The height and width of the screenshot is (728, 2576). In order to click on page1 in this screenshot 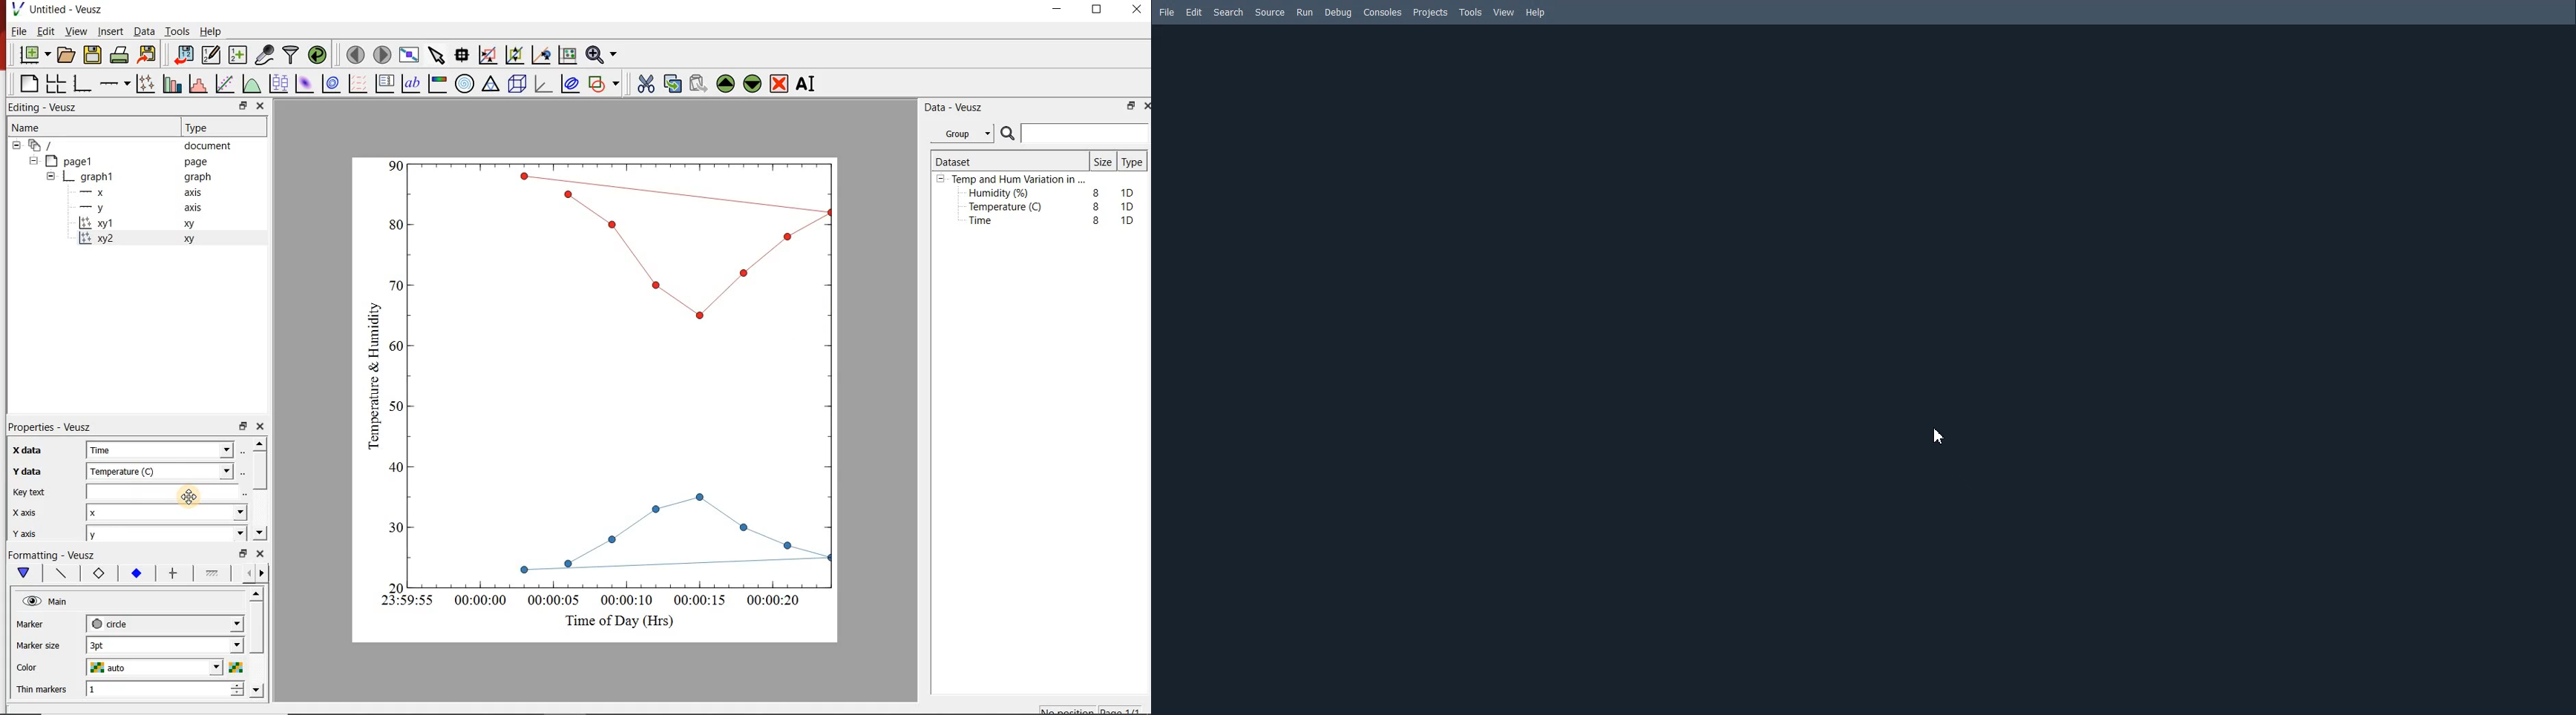, I will do `click(77, 160)`.